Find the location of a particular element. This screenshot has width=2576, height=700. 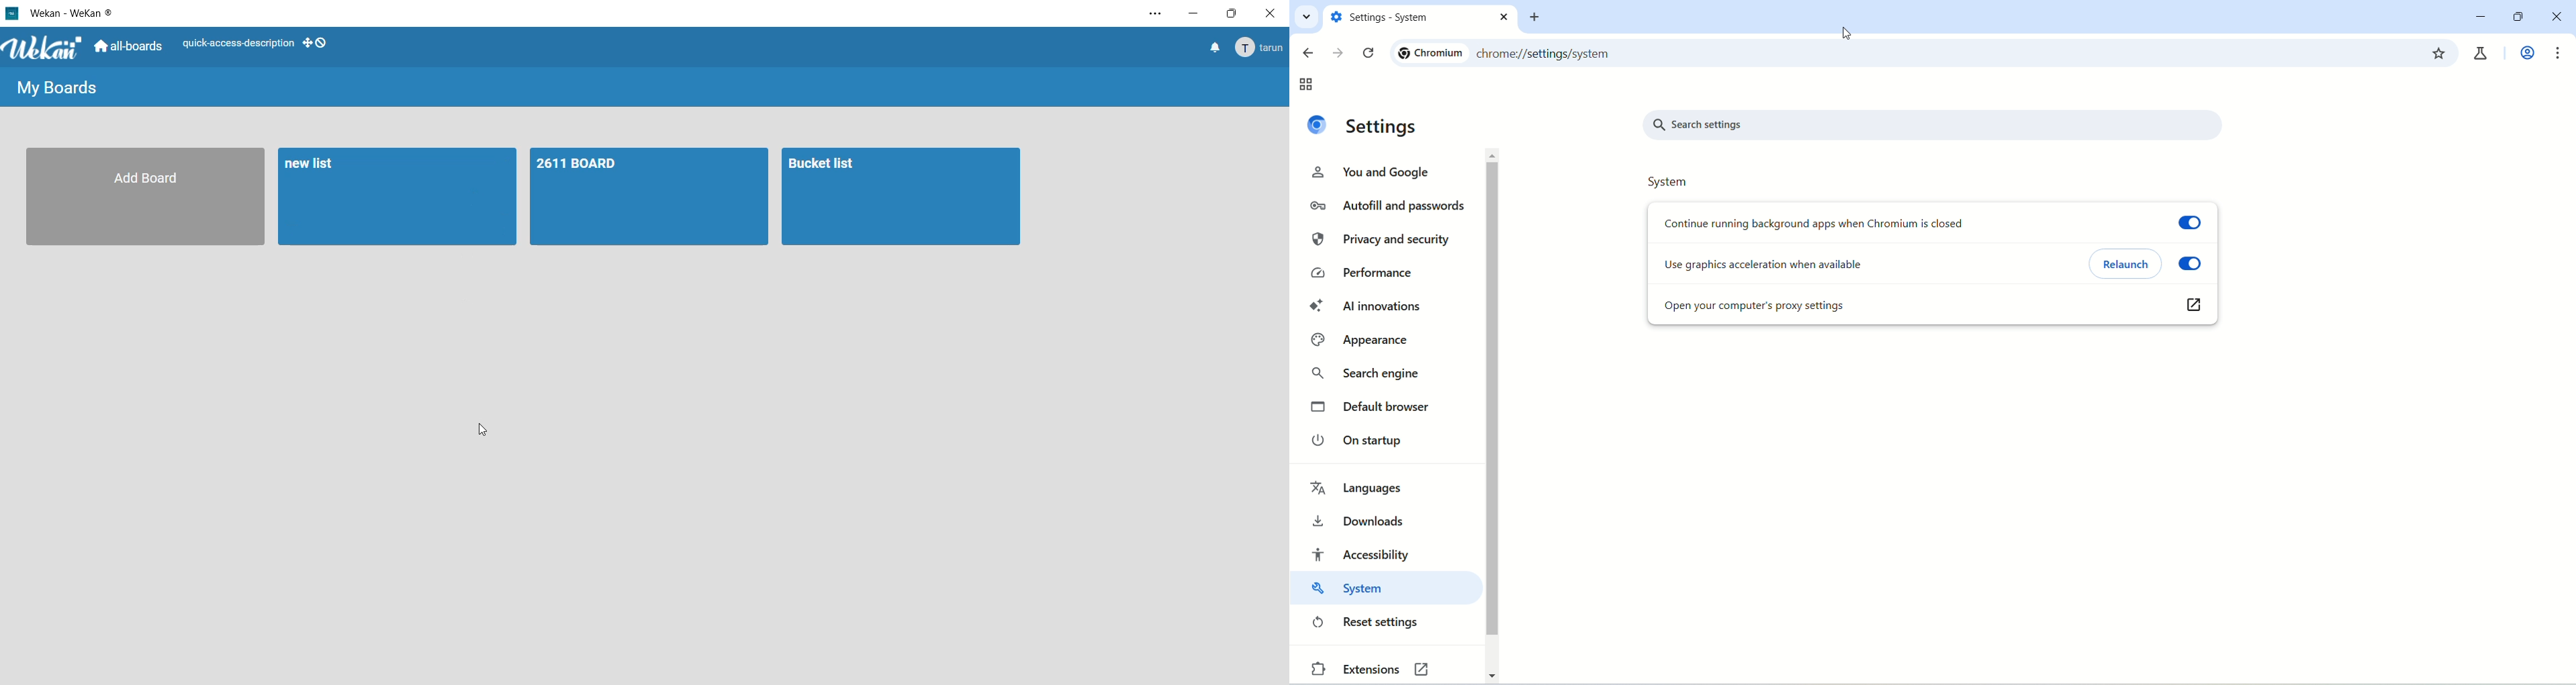

maximize is located at coordinates (2515, 17).